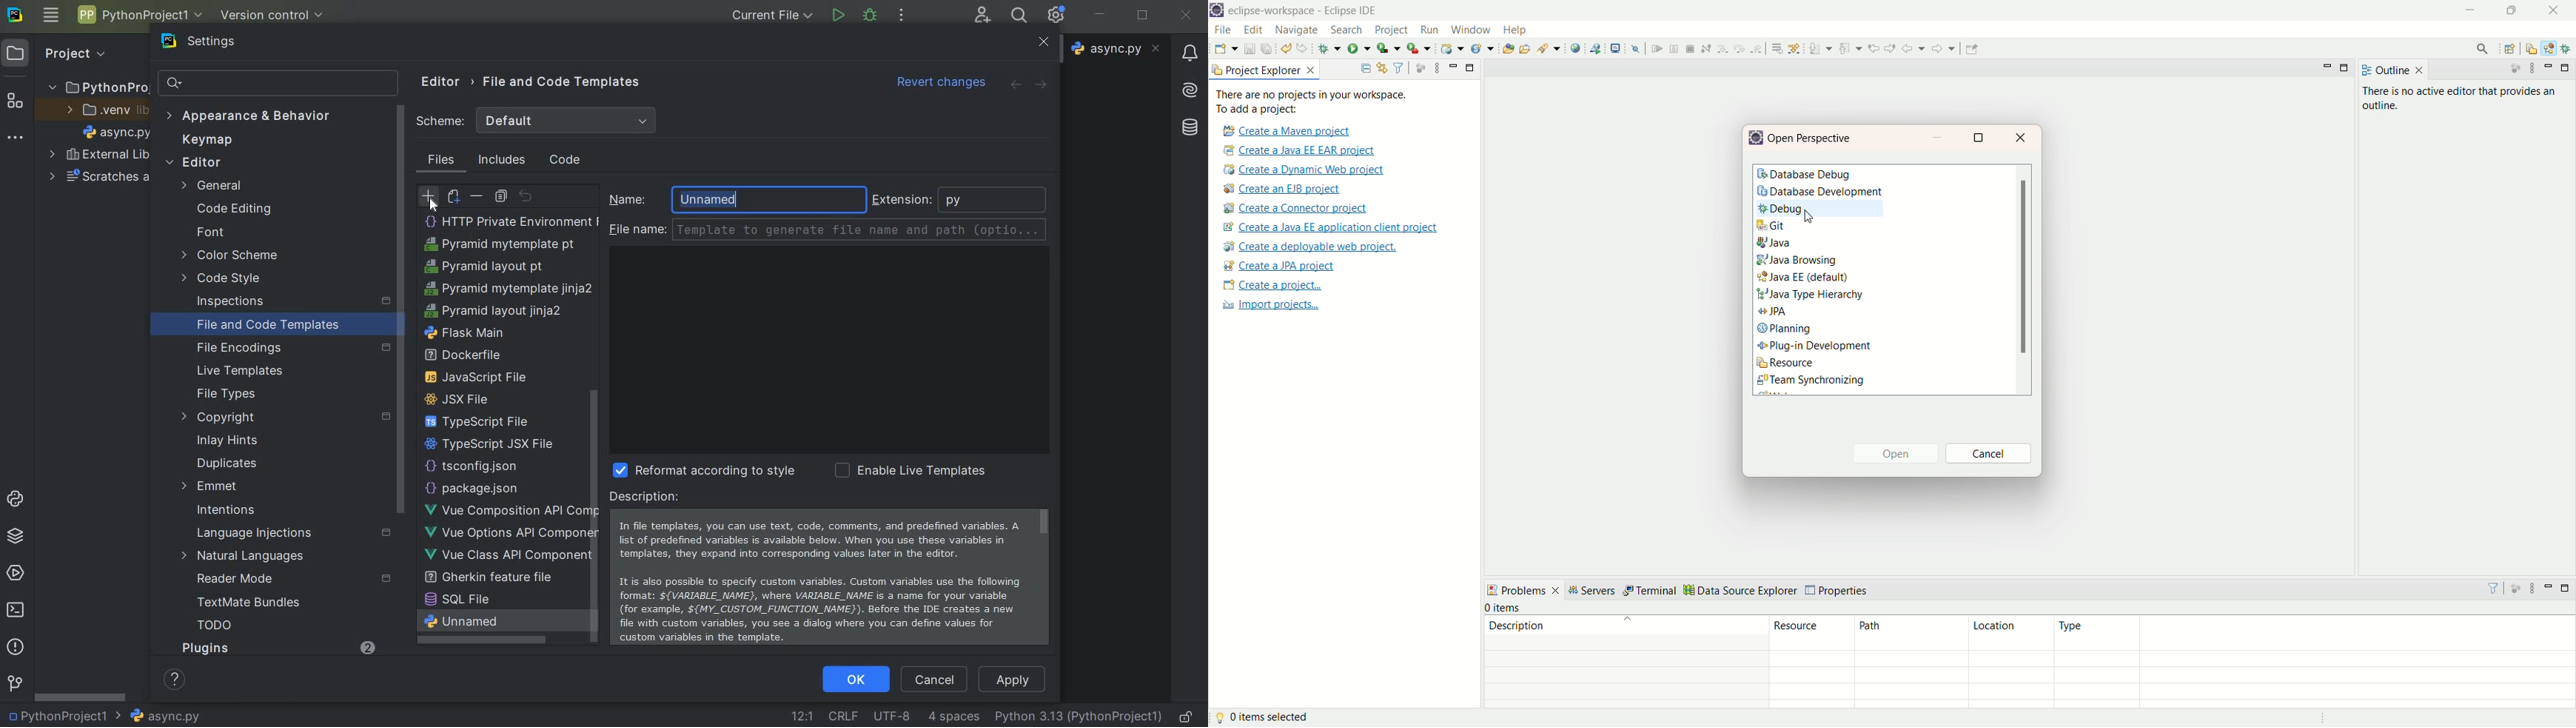  What do you see at coordinates (534, 121) in the screenshot?
I see `scheme` at bounding box center [534, 121].